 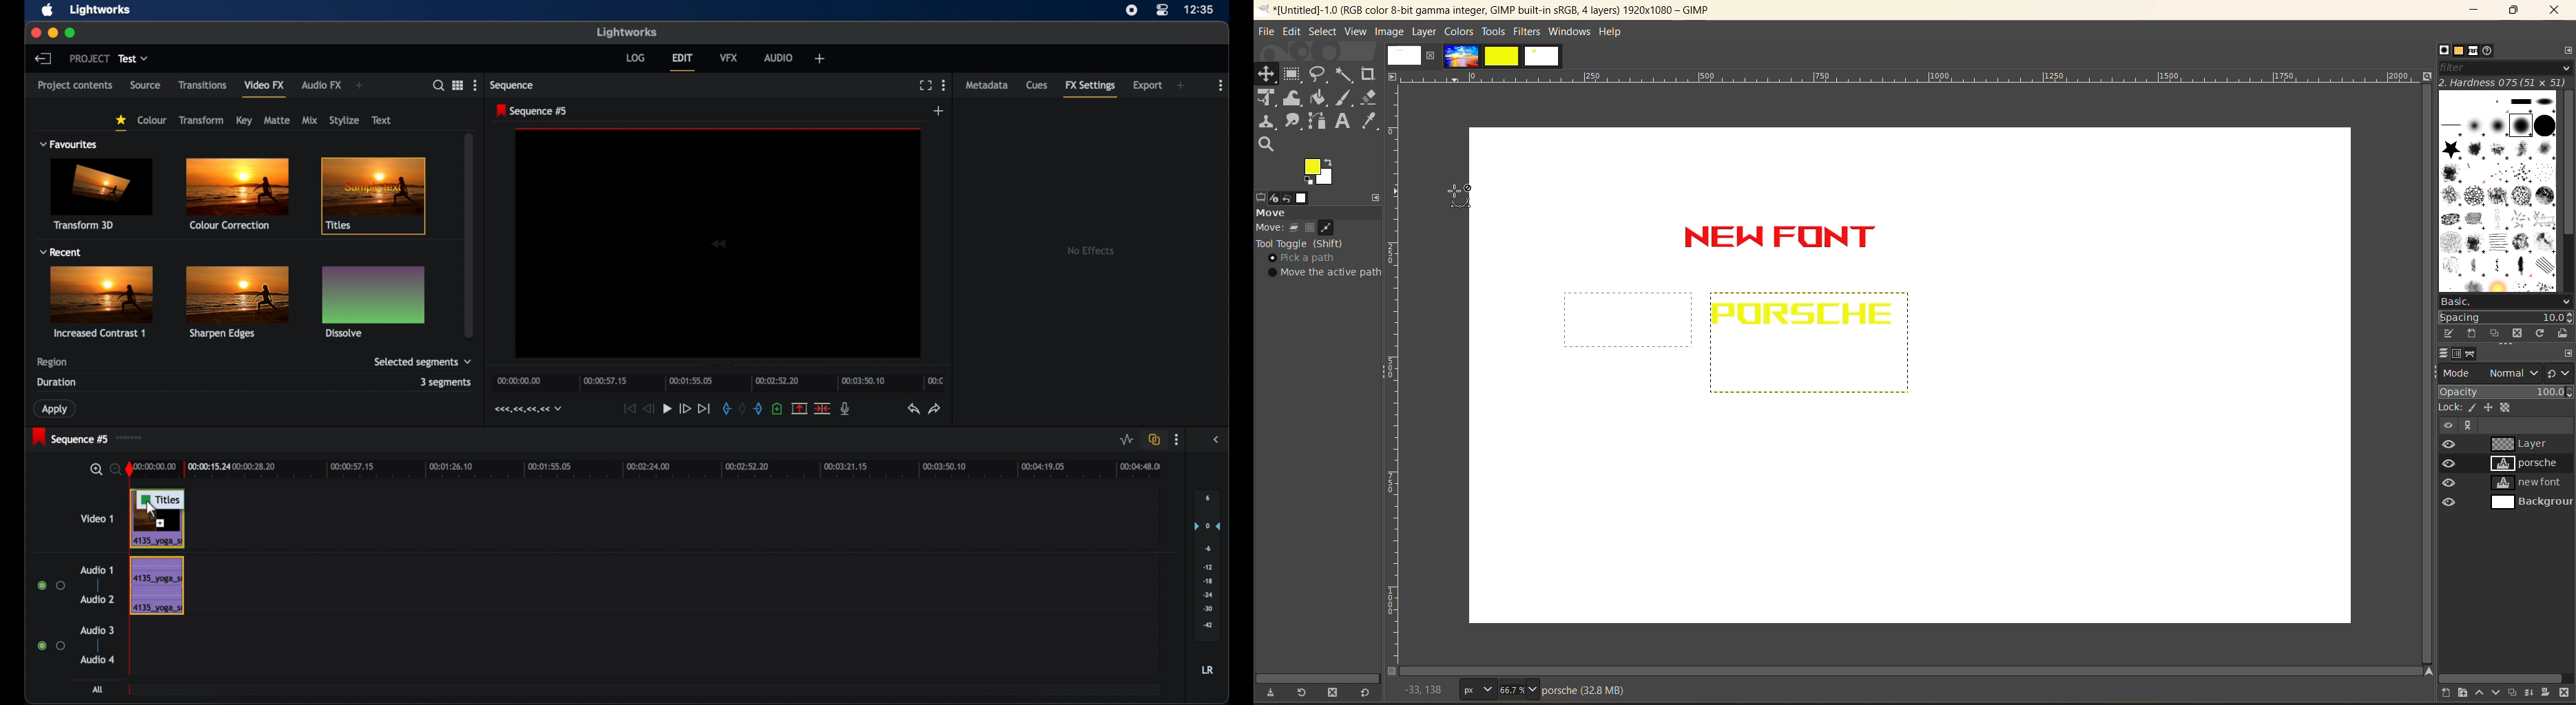 What do you see at coordinates (2508, 408) in the screenshot?
I see `alpha` at bounding box center [2508, 408].